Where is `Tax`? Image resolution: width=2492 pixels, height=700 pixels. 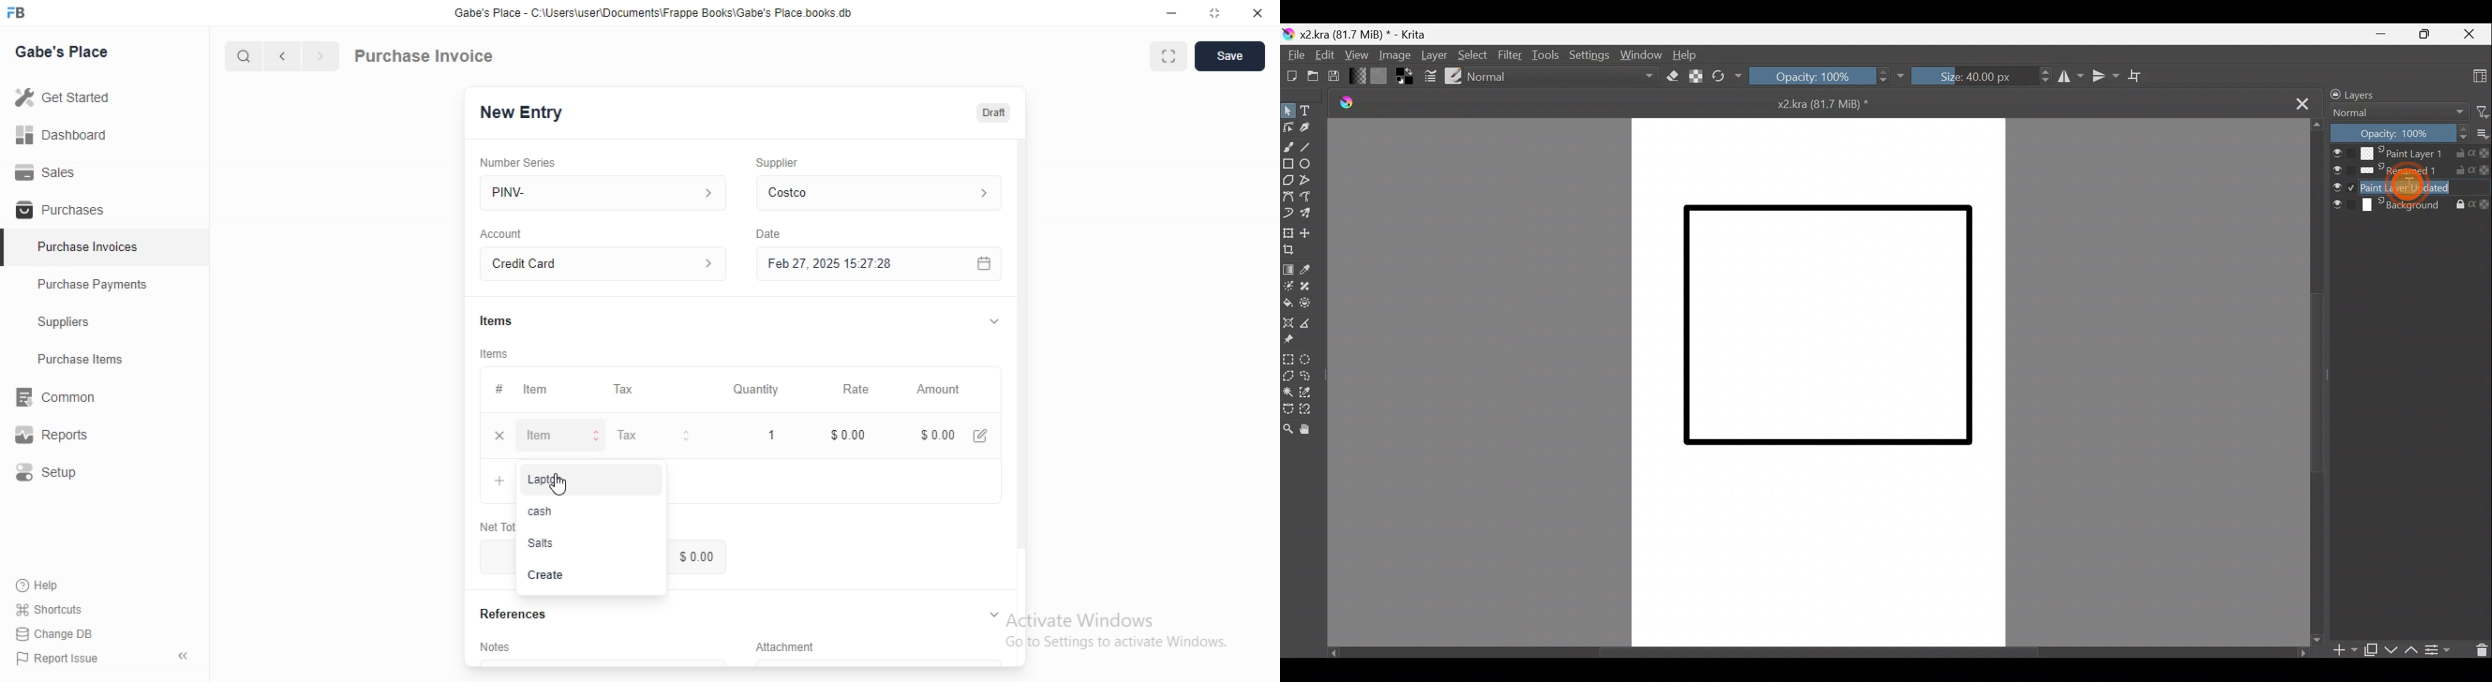
Tax is located at coordinates (651, 435).